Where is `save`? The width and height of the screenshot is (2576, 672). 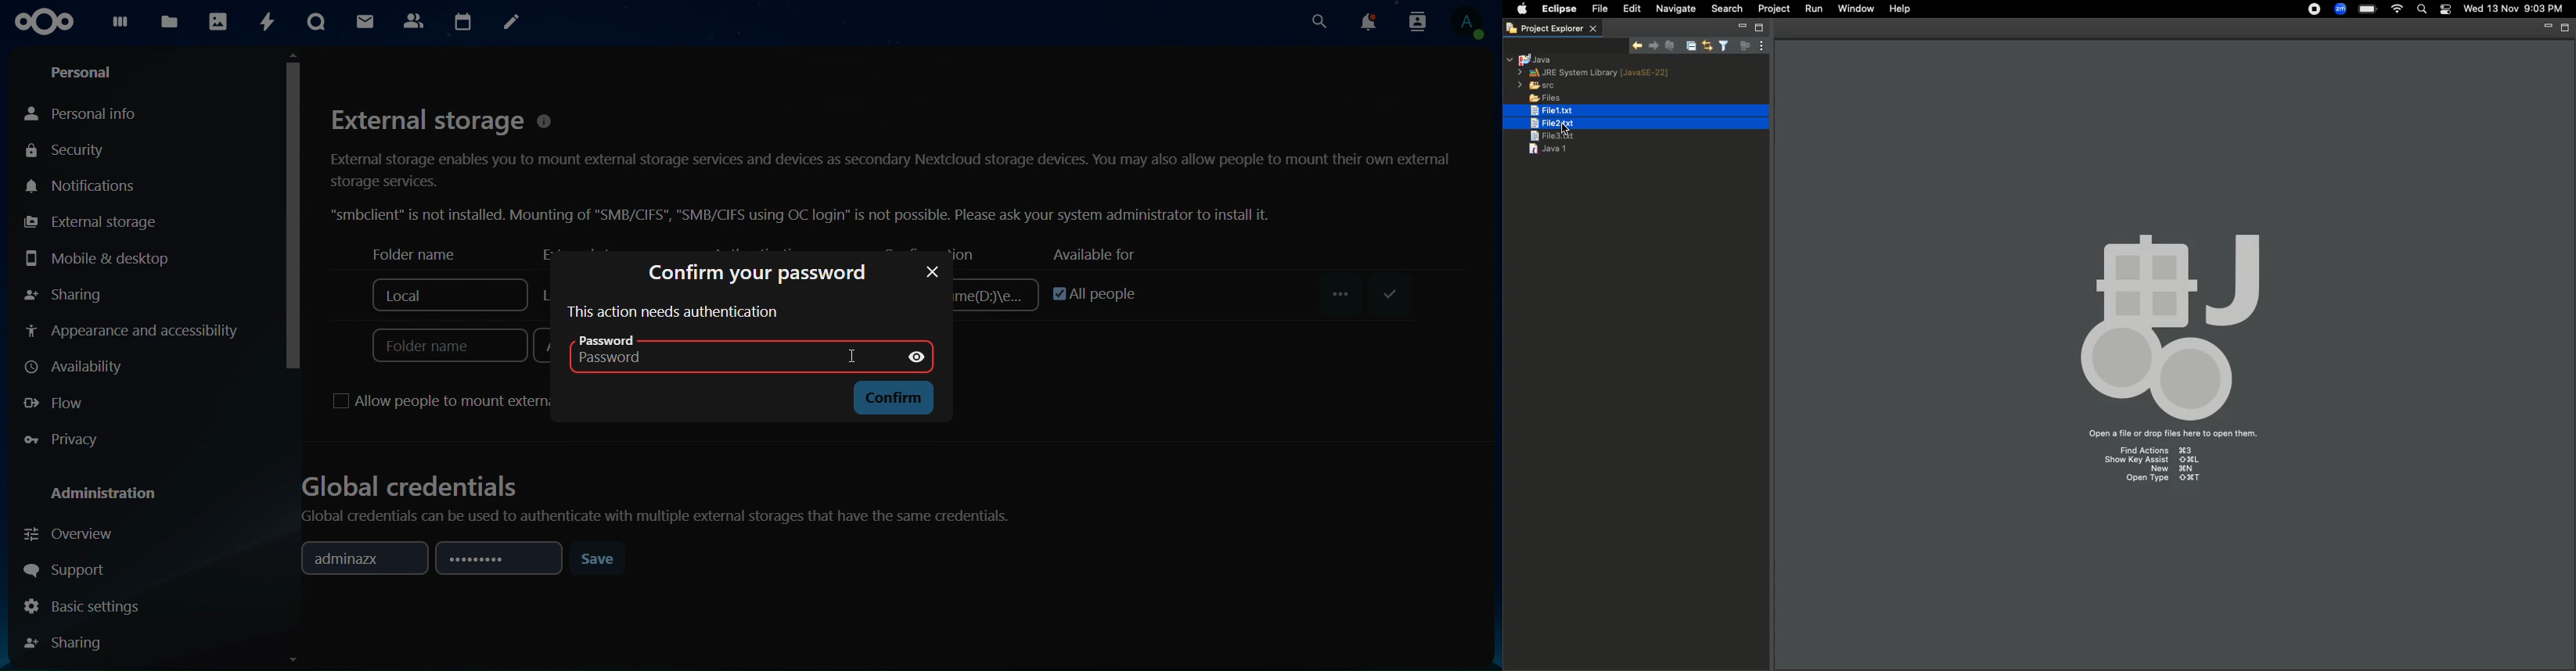
save is located at coordinates (601, 559).